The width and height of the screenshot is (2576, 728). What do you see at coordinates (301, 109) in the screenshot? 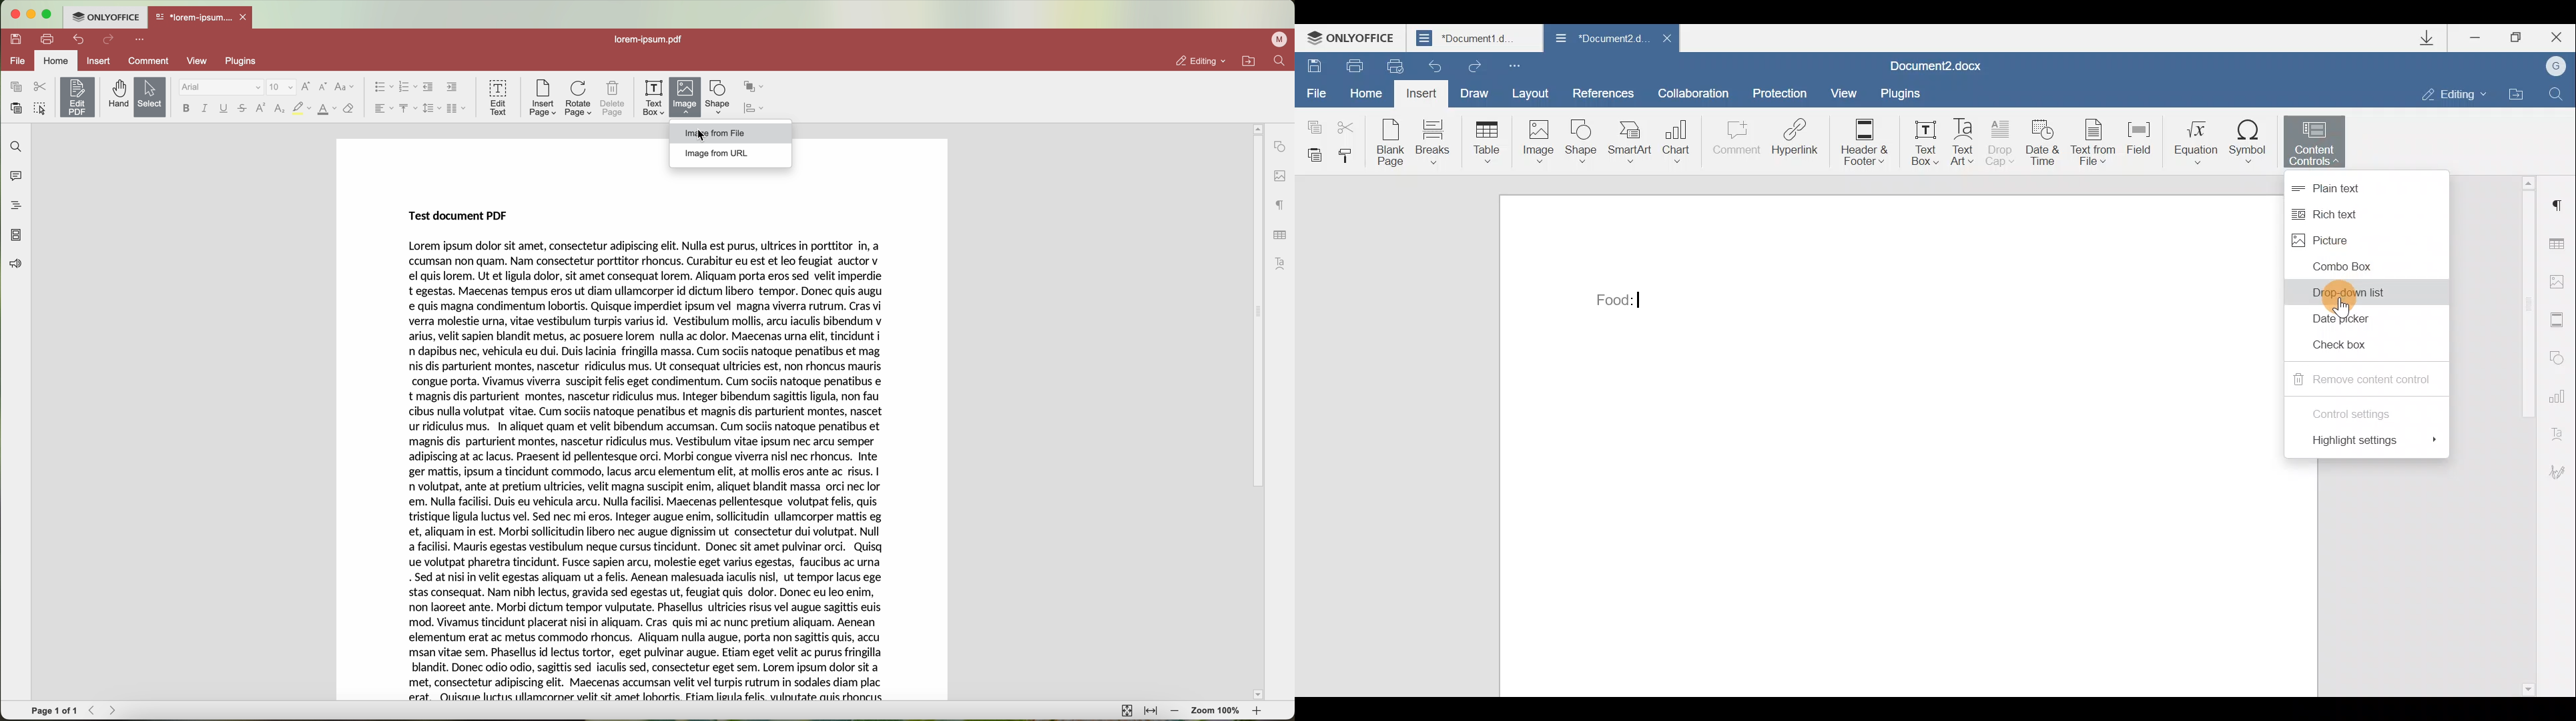
I see `highlight color` at bounding box center [301, 109].